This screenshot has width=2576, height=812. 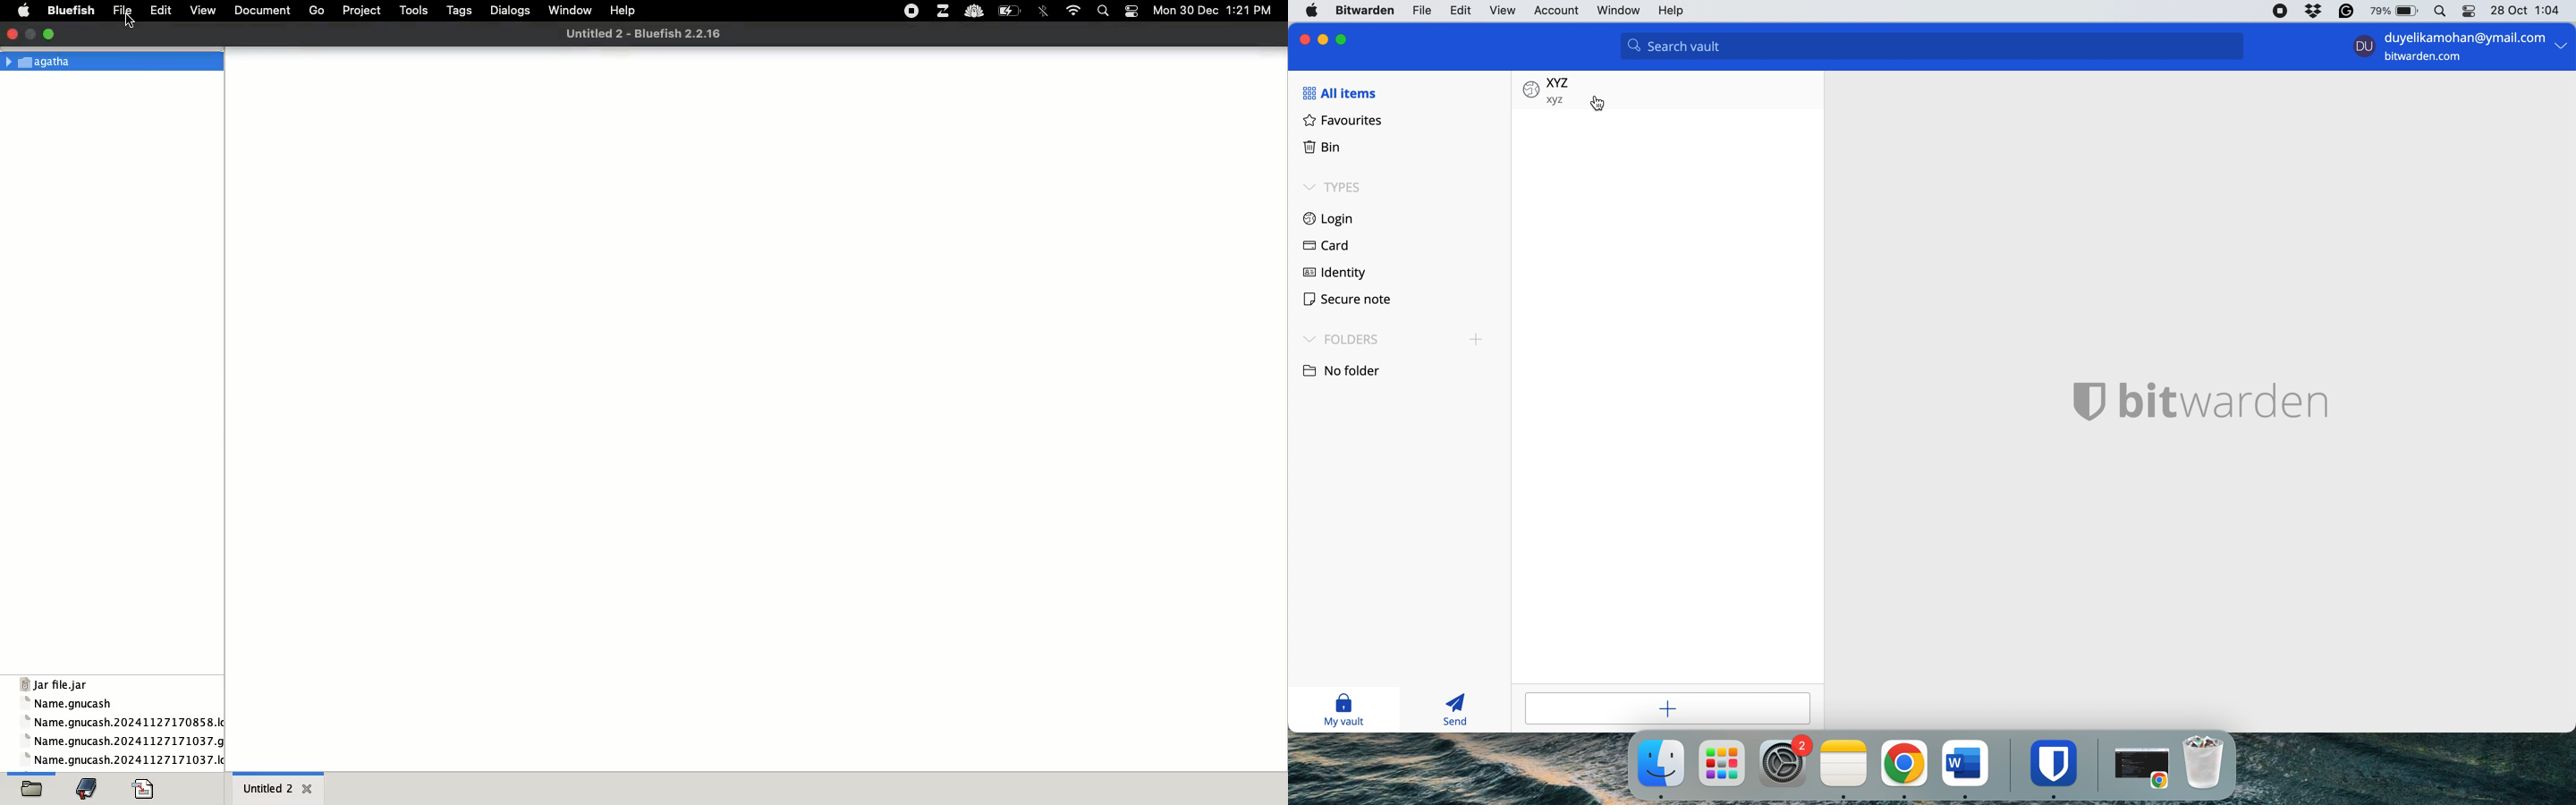 What do you see at coordinates (1322, 145) in the screenshot?
I see `bin` at bounding box center [1322, 145].